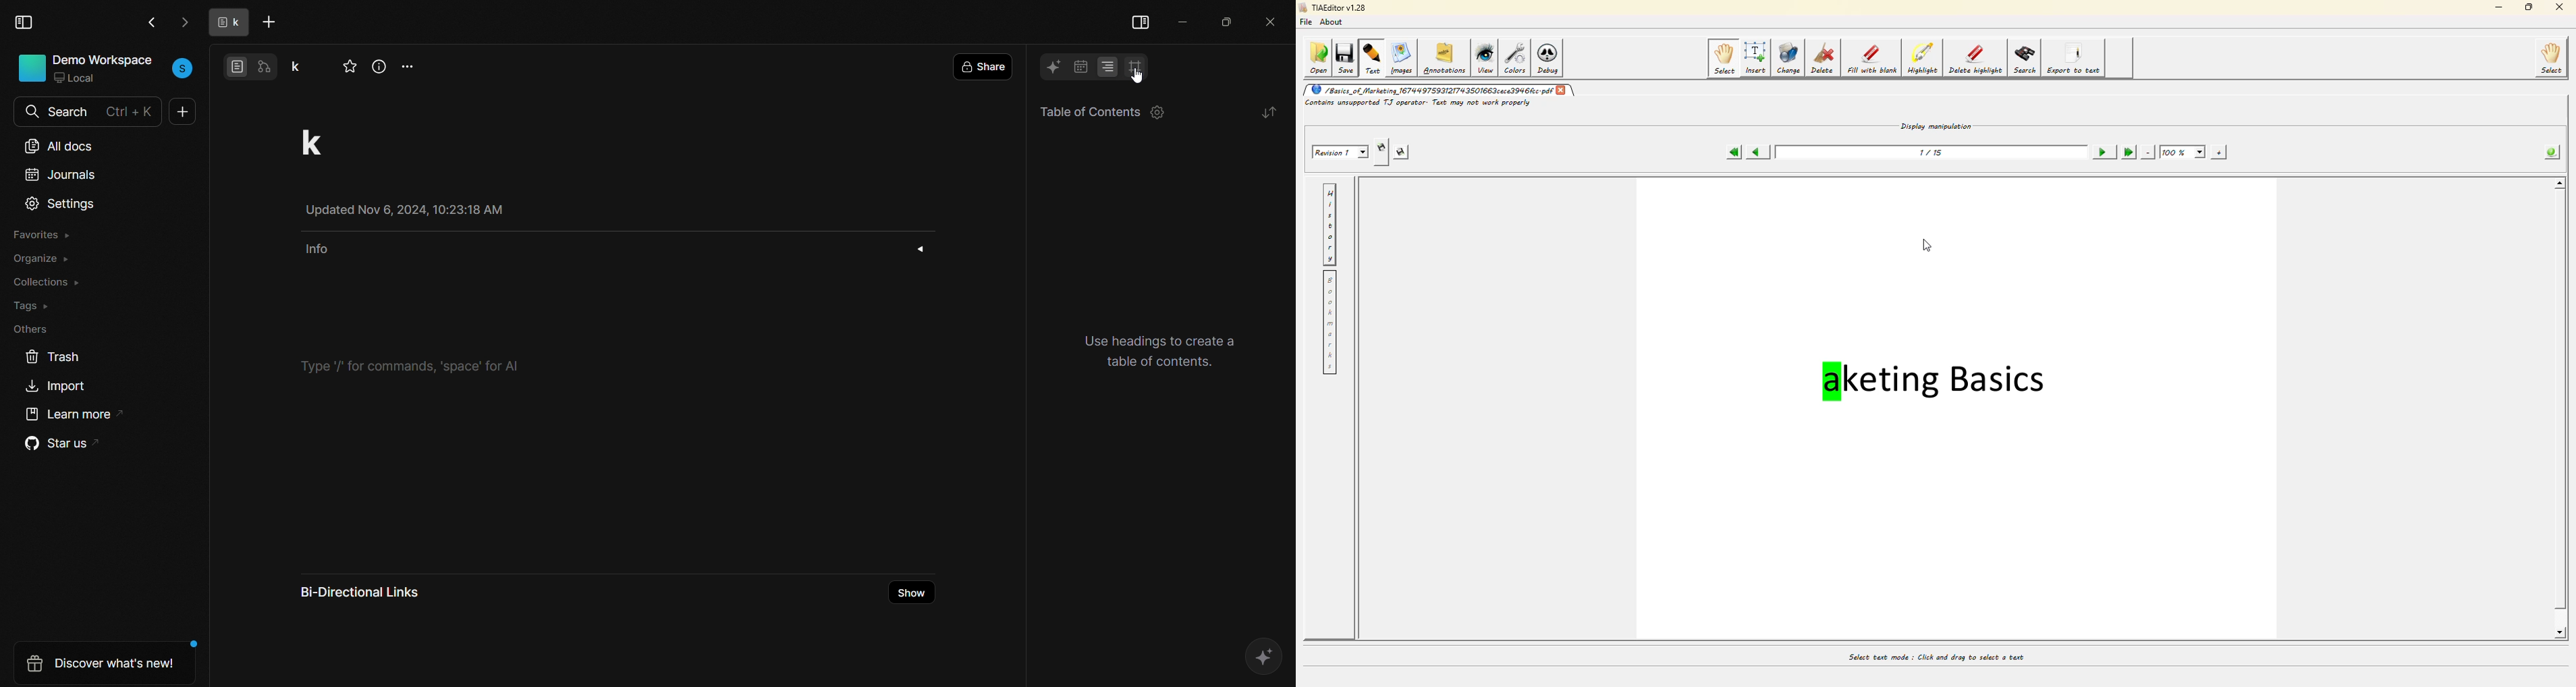 Image resolution: width=2576 pixels, height=700 pixels. Describe the element at coordinates (70, 418) in the screenshot. I see `learn more` at that location.